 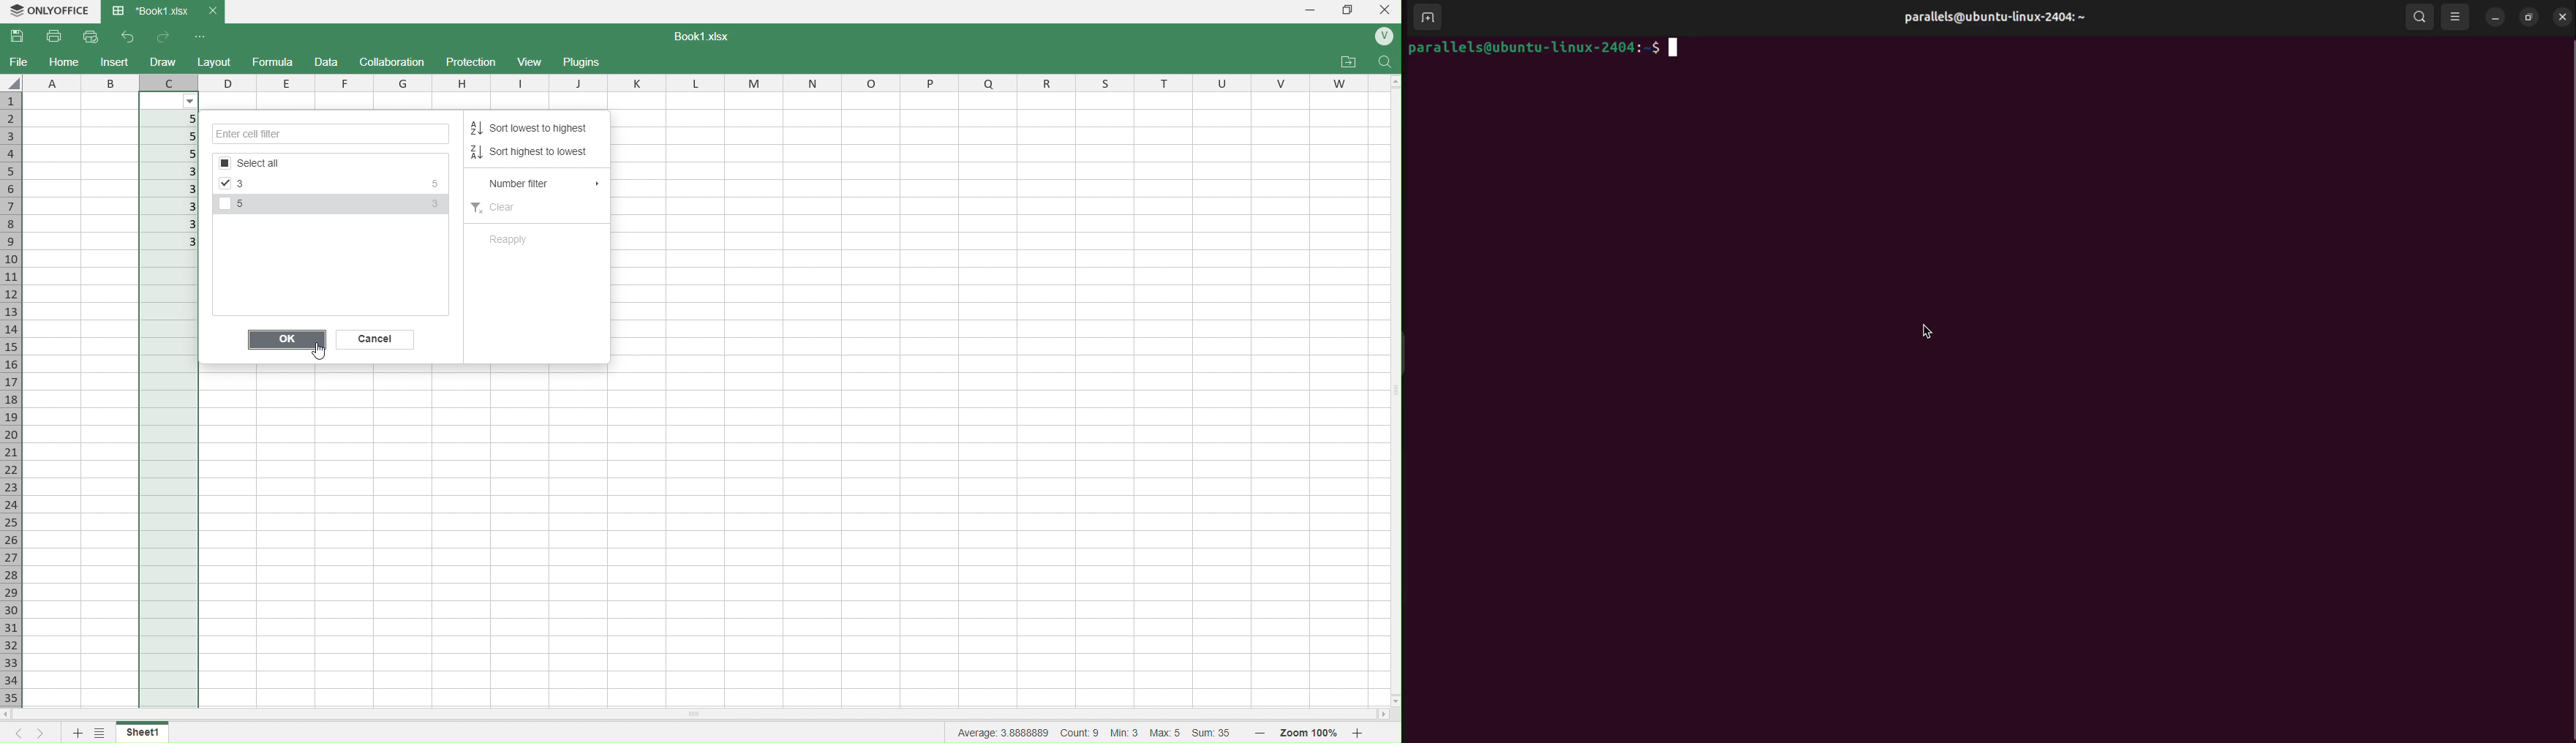 What do you see at coordinates (173, 172) in the screenshot?
I see `3` at bounding box center [173, 172].